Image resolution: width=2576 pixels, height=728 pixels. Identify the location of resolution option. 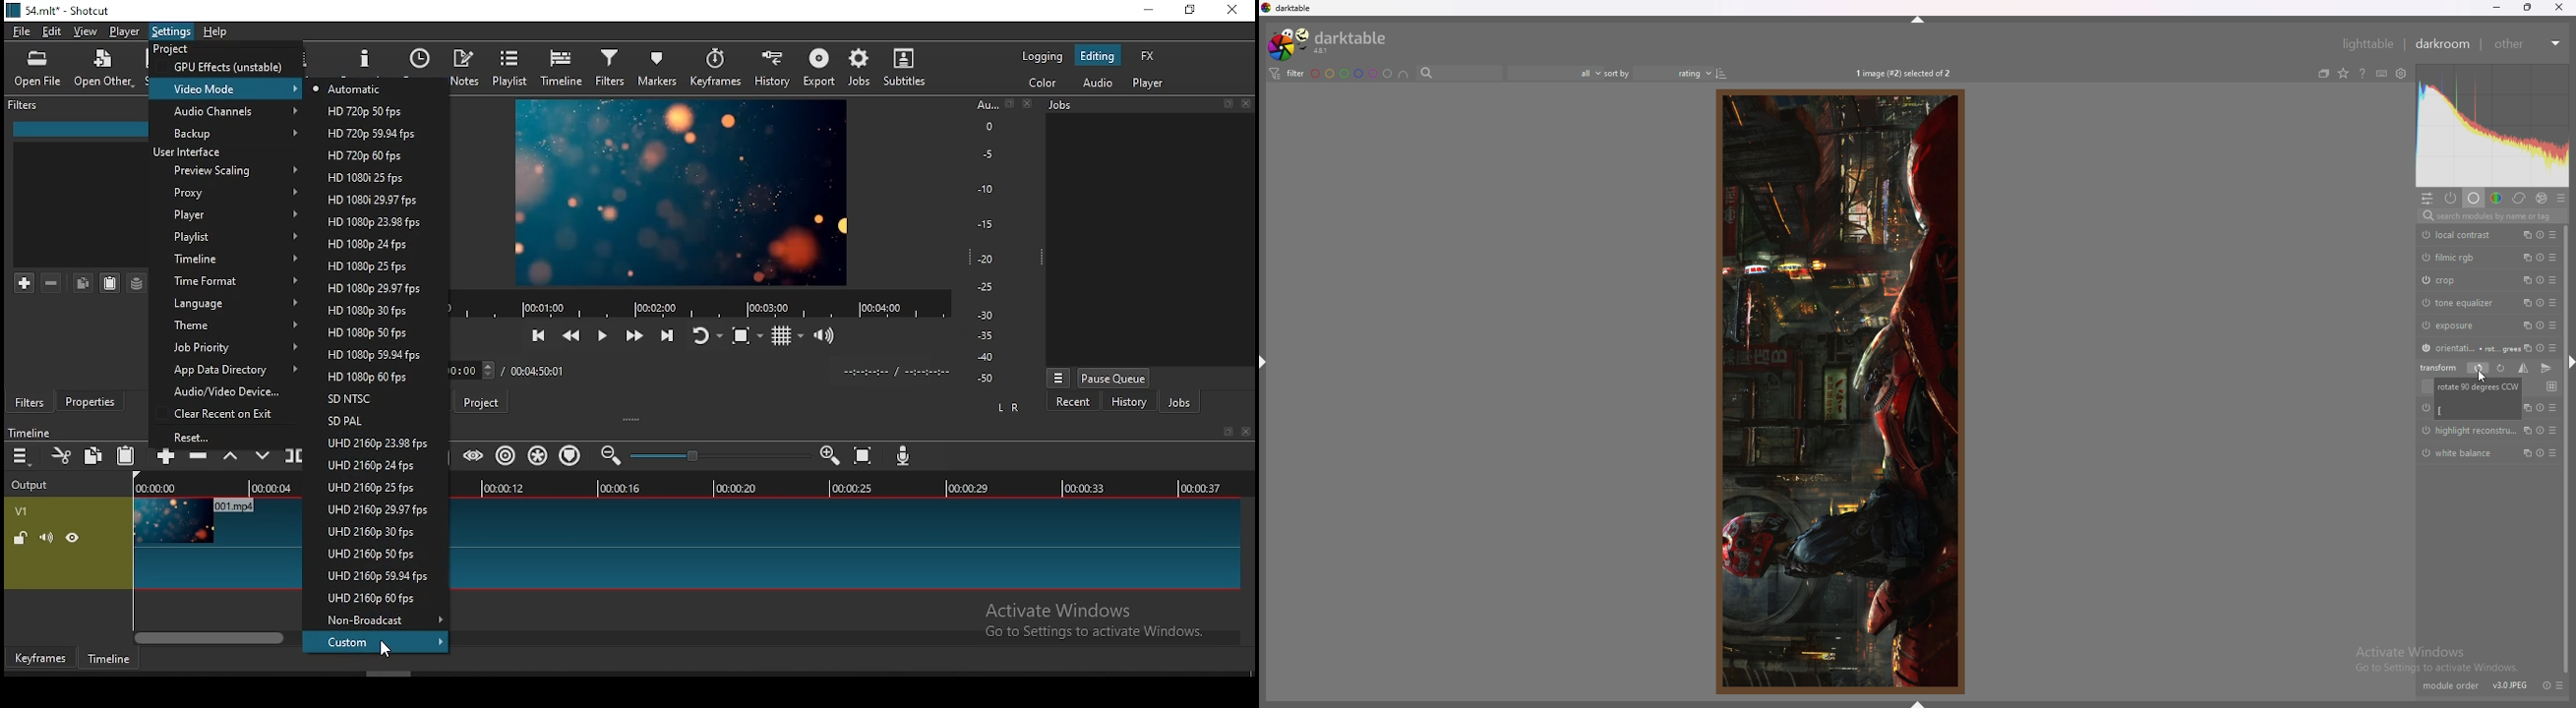
(374, 508).